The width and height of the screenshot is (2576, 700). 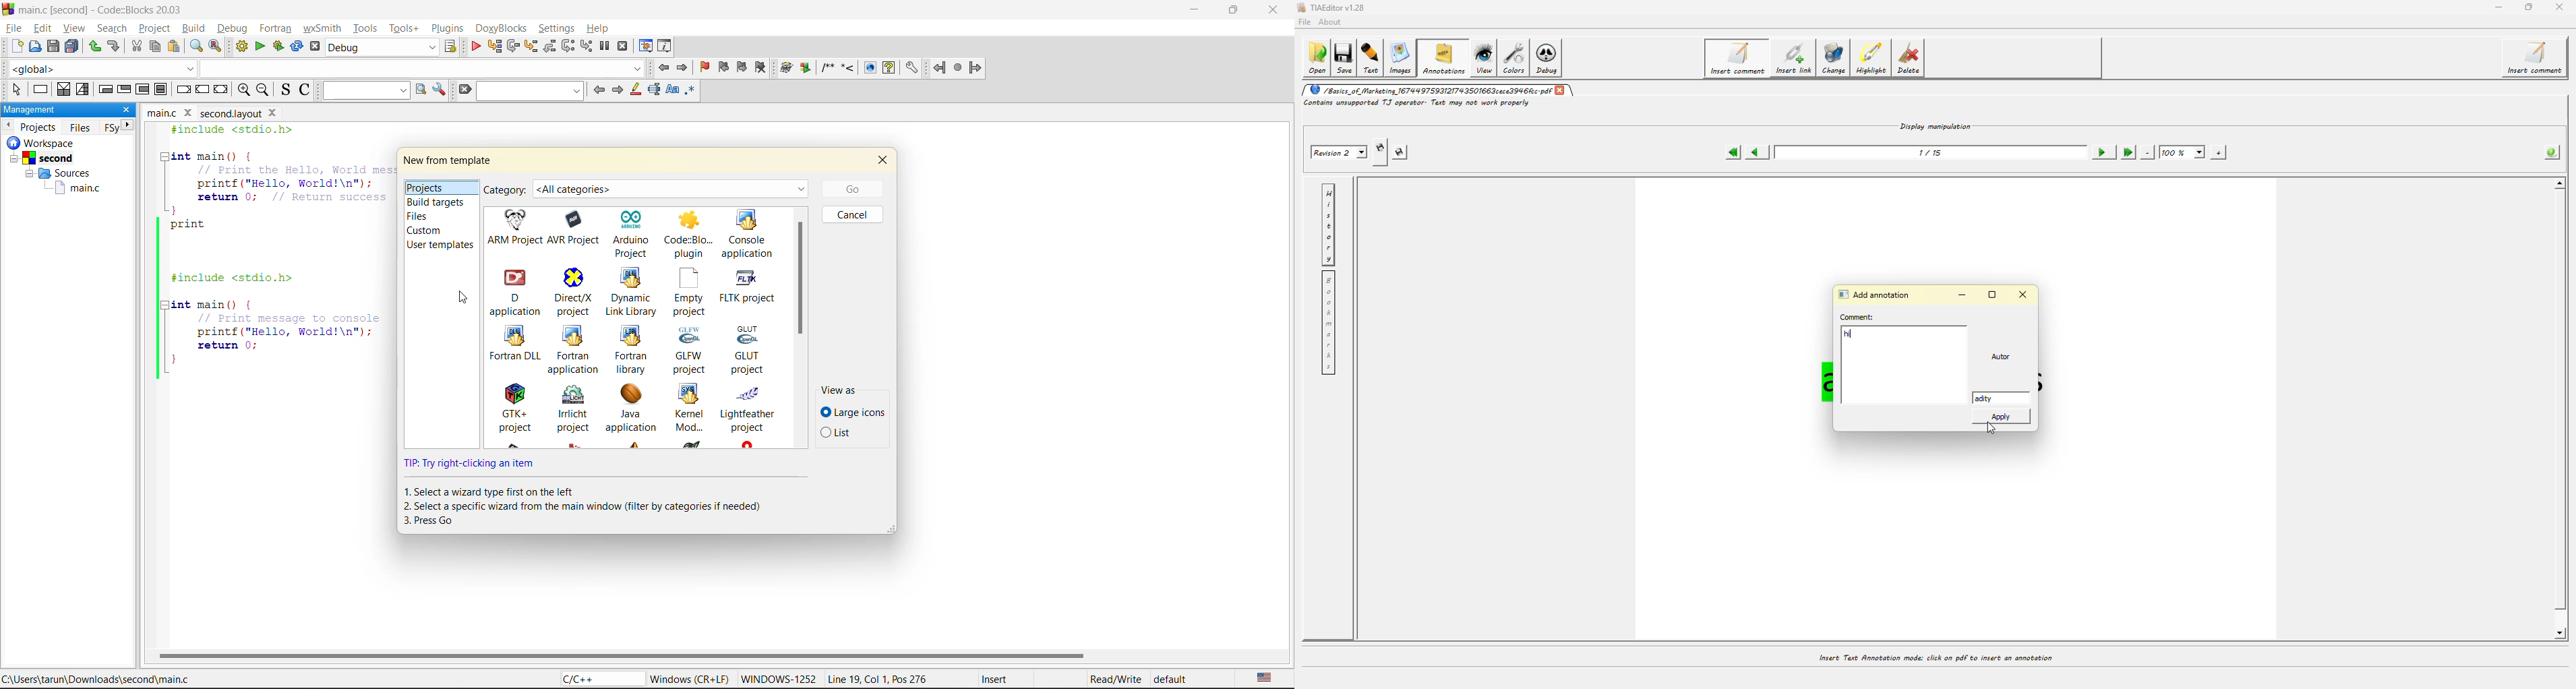 What do you see at coordinates (673, 185) in the screenshot?
I see `all categories` at bounding box center [673, 185].